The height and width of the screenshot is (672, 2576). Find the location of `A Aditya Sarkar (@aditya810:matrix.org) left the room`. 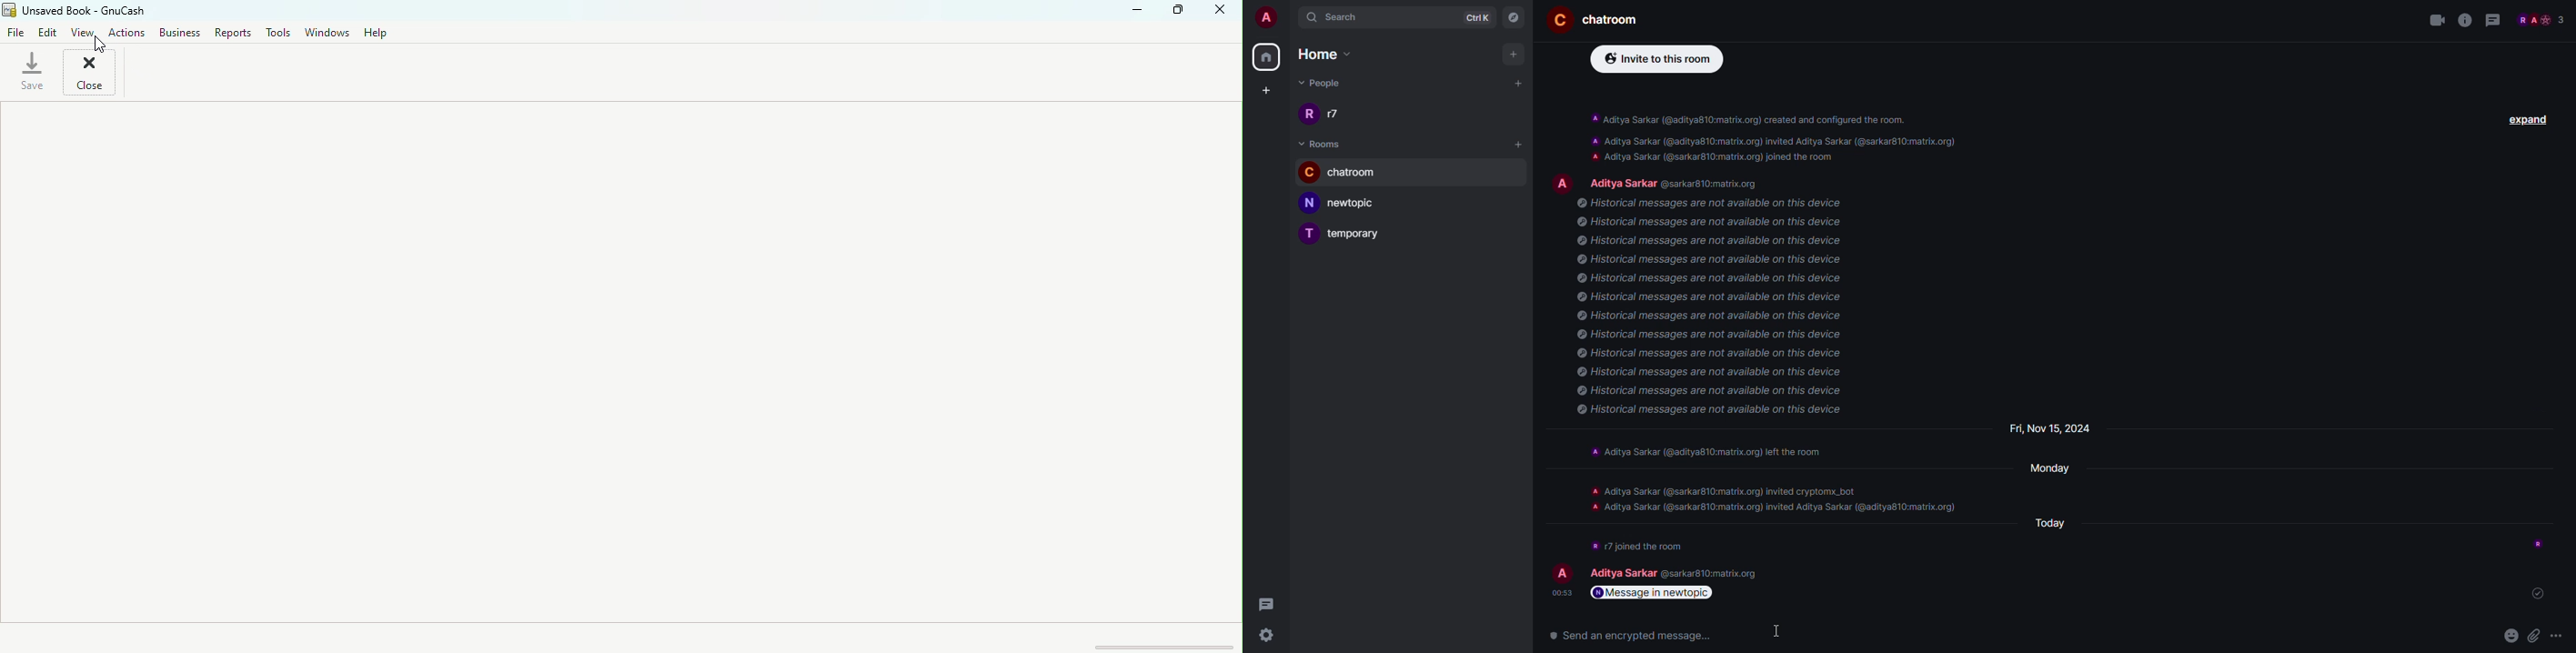

A Aditya Sarkar (@aditya810:matrix.org) left the room is located at coordinates (1717, 453).